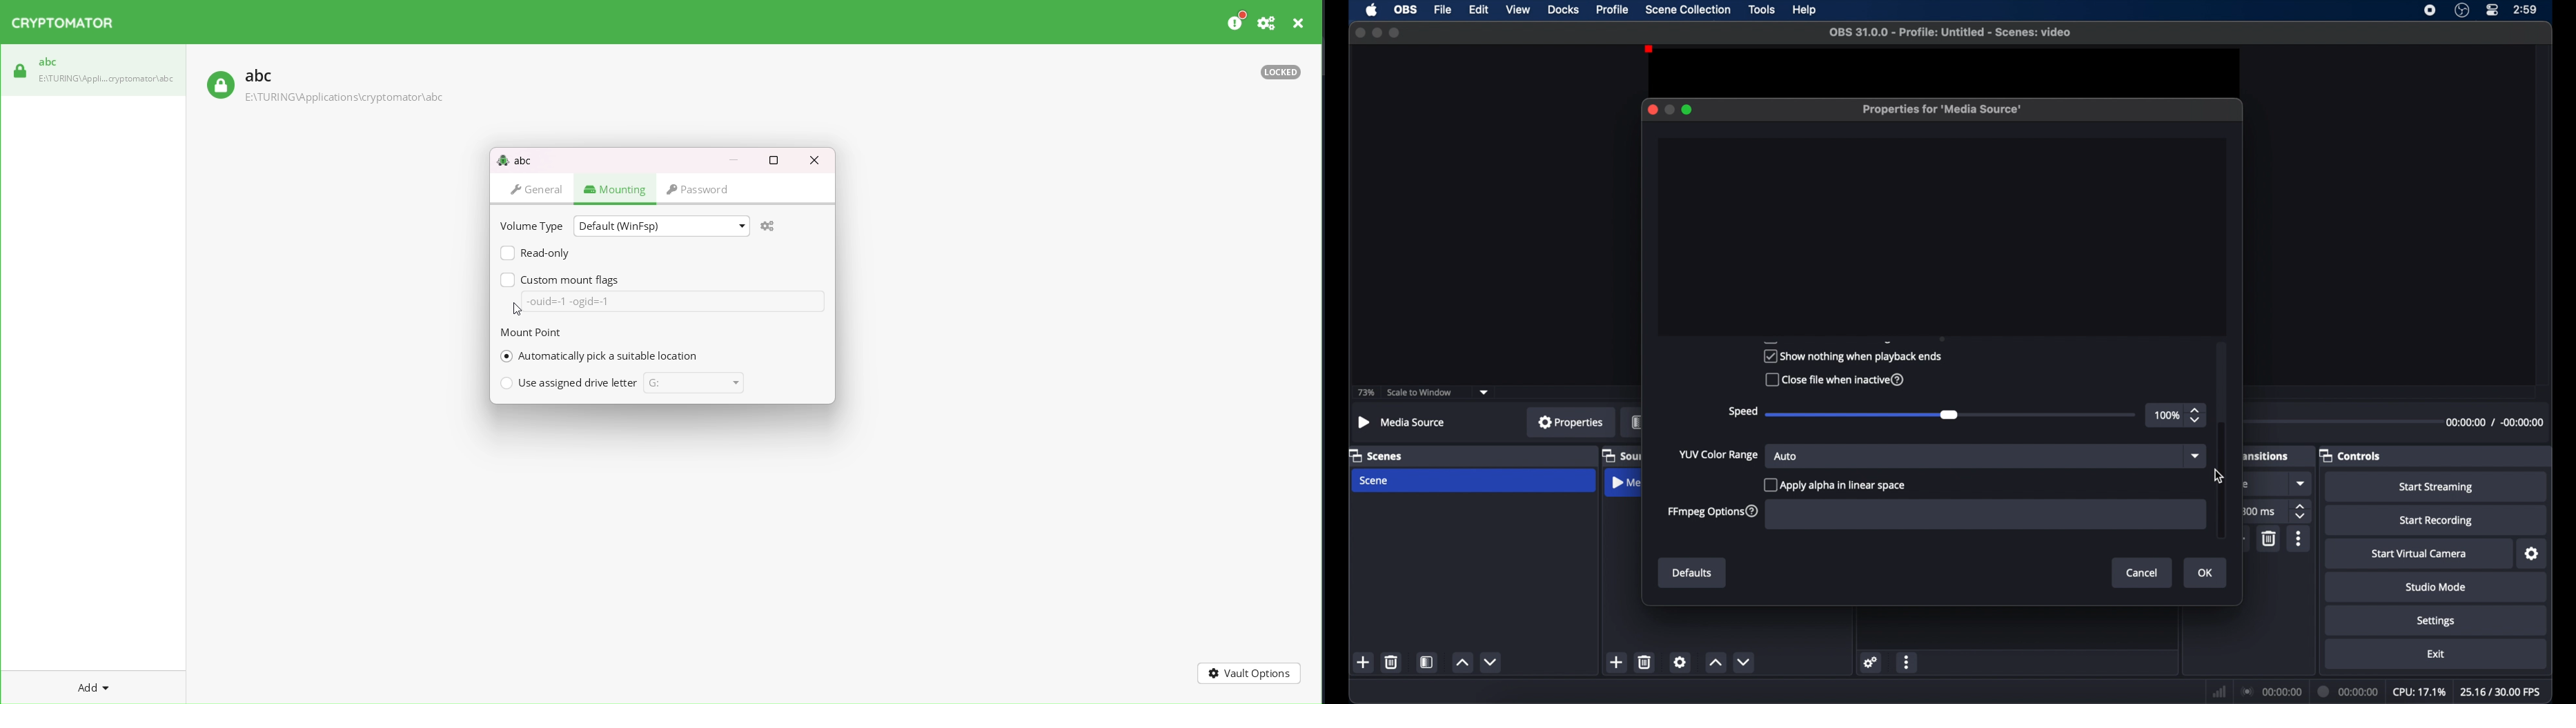 The height and width of the screenshot is (728, 2576). I want to click on add, so click(1363, 662).